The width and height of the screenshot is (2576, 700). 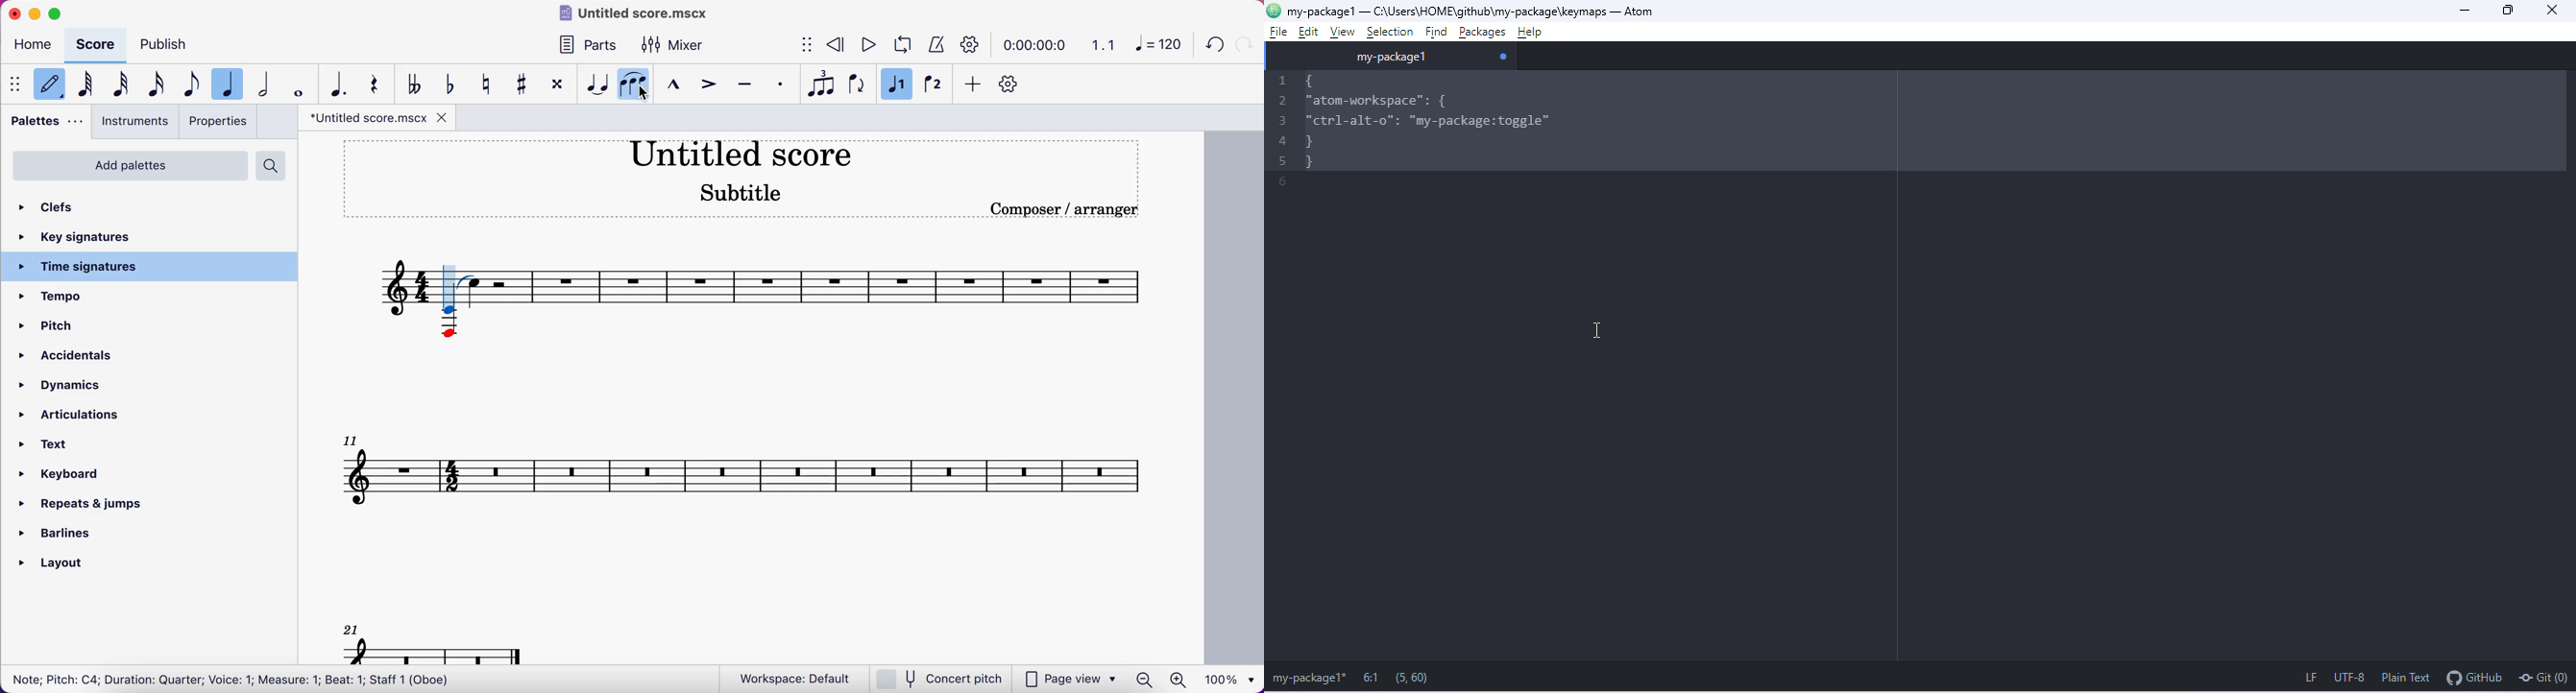 I want to click on pitch, so click(x=53, y=328).